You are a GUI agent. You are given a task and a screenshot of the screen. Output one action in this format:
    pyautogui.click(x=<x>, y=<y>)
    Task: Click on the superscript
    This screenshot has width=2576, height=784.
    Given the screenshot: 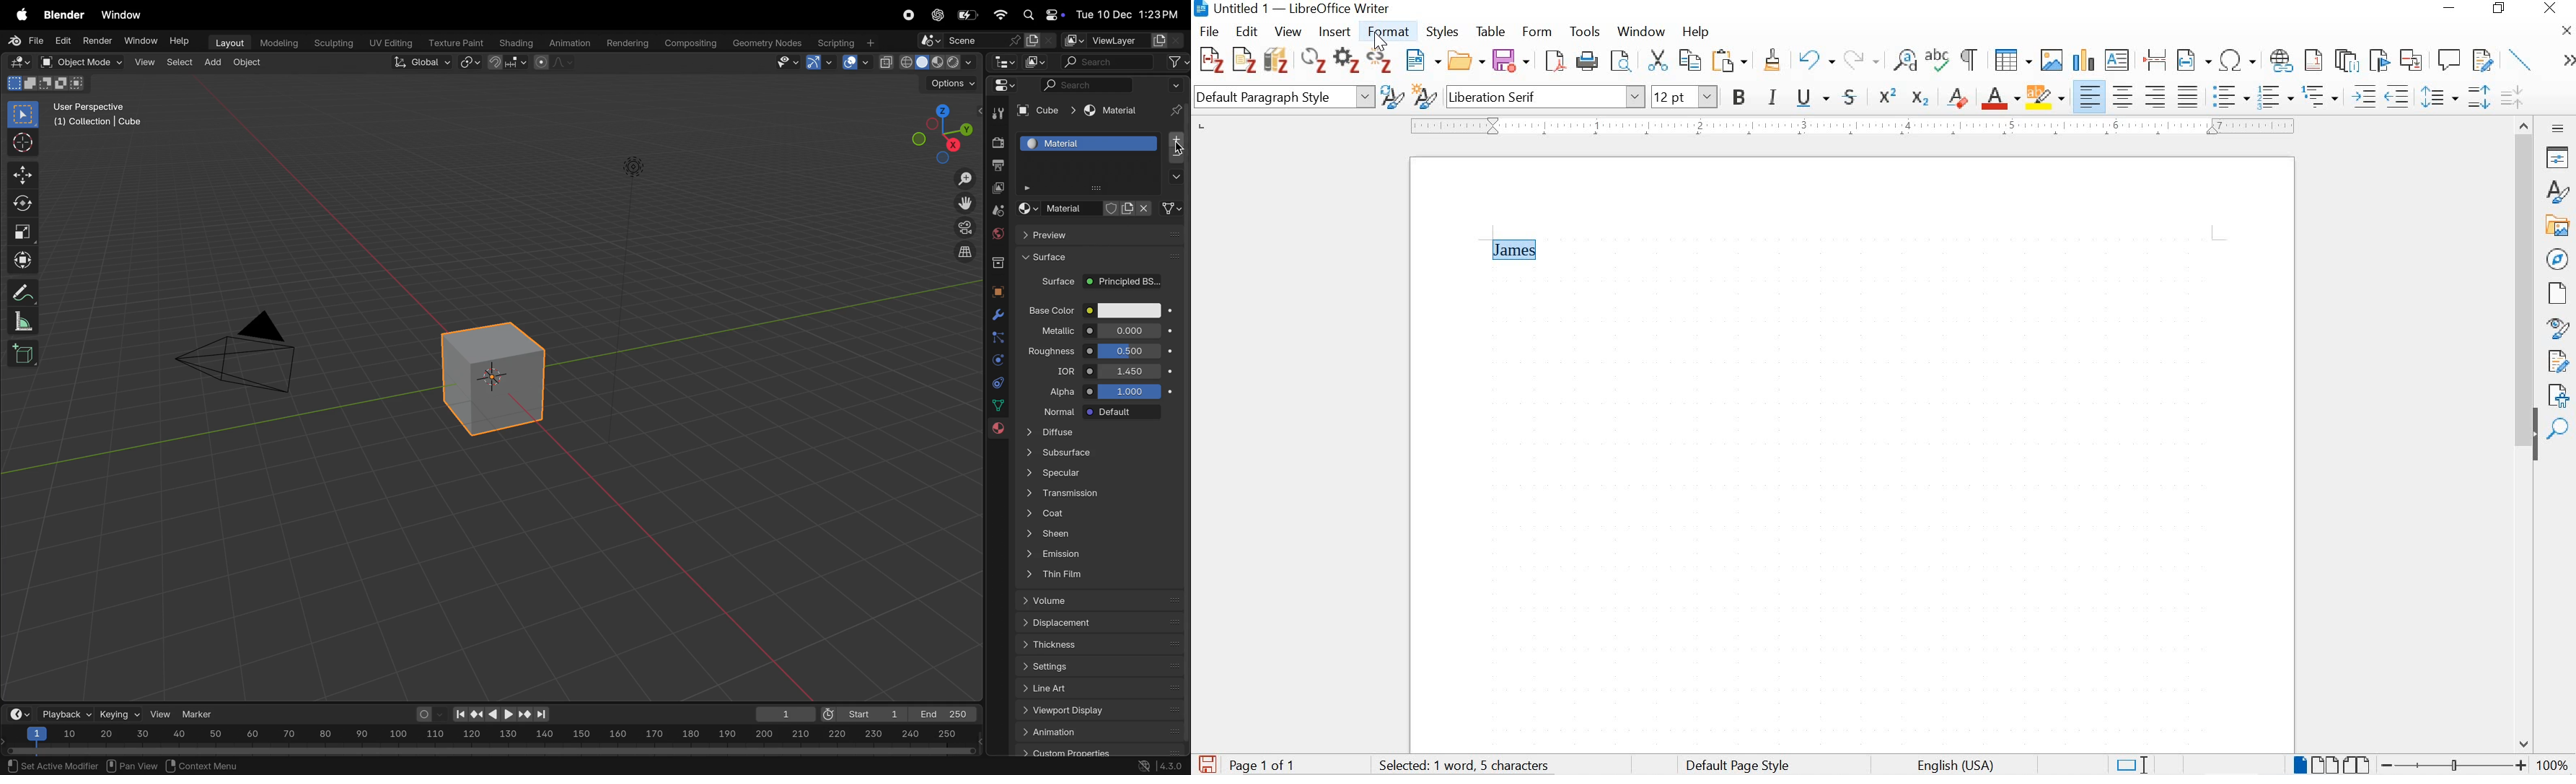 What is the action you would take?
    pyautogui.click(x=1889, y=95)
    